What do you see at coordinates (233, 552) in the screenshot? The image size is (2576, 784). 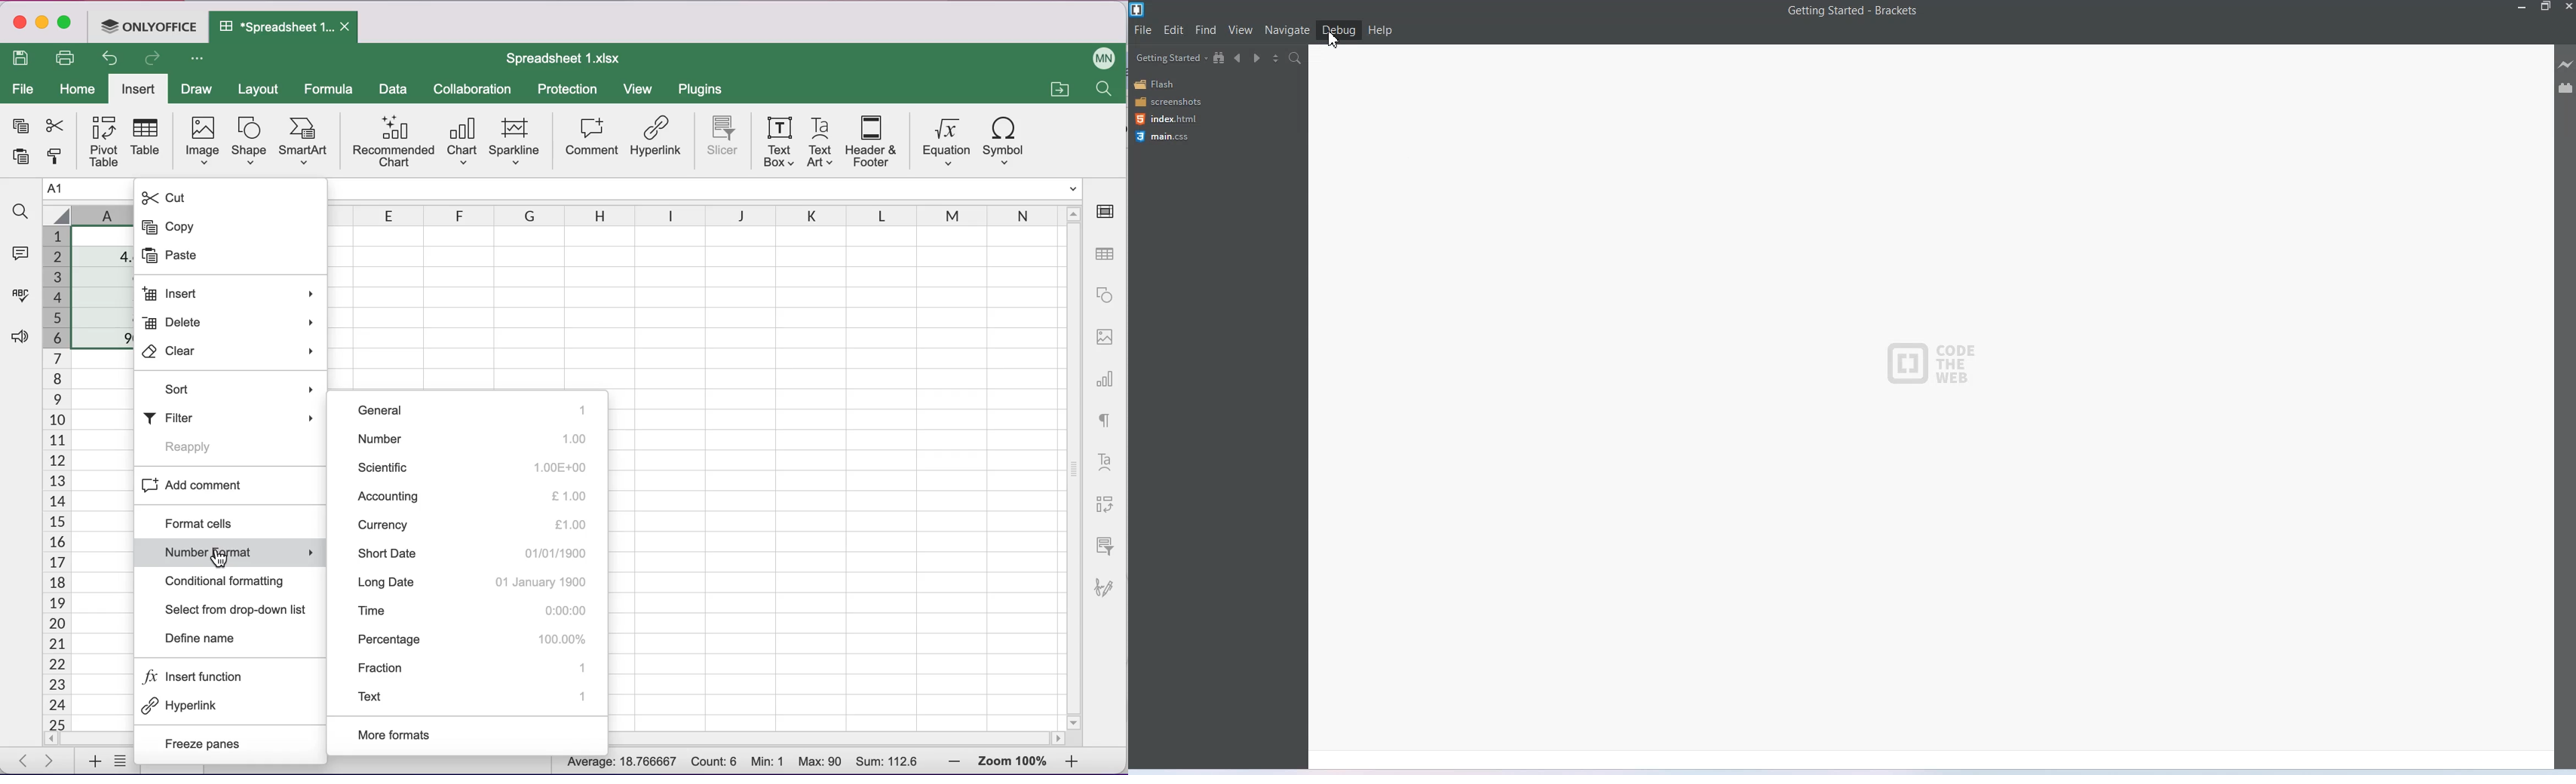 I see `Number format` at bounding box center [233, 552].